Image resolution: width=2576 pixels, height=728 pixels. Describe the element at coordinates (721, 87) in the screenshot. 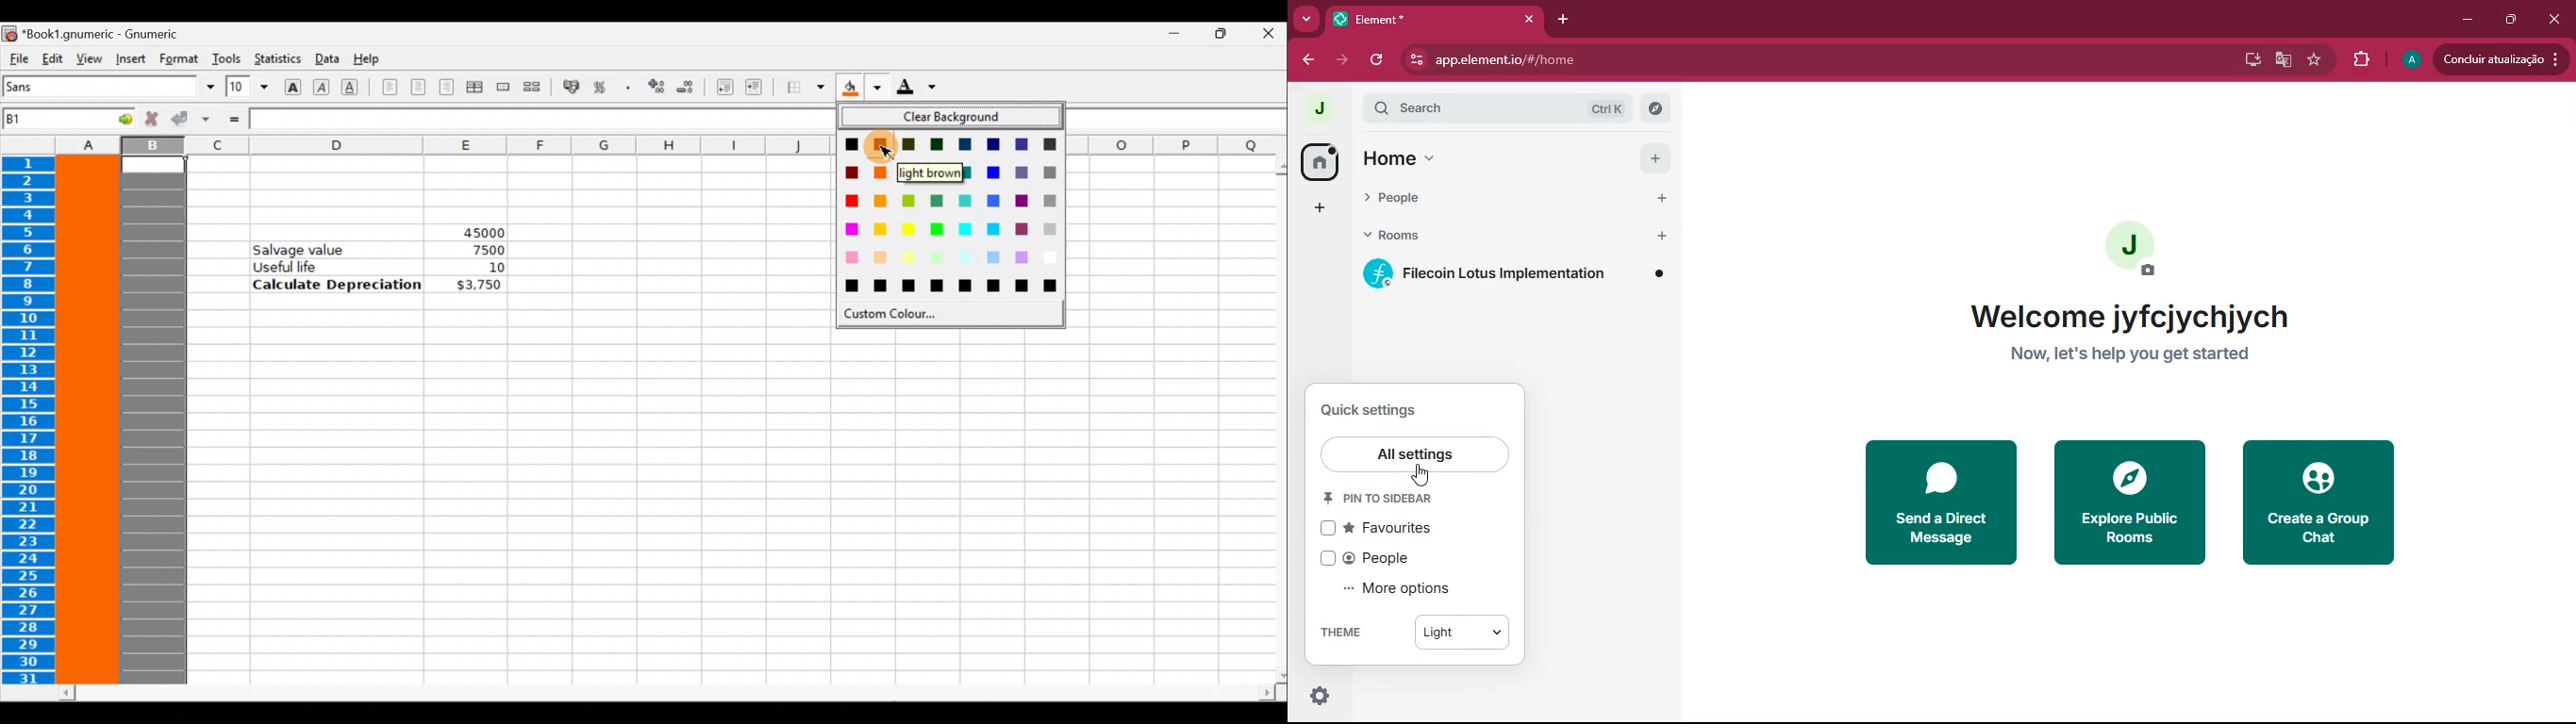

I see `Decrease indent, align contents to the left` at that location.